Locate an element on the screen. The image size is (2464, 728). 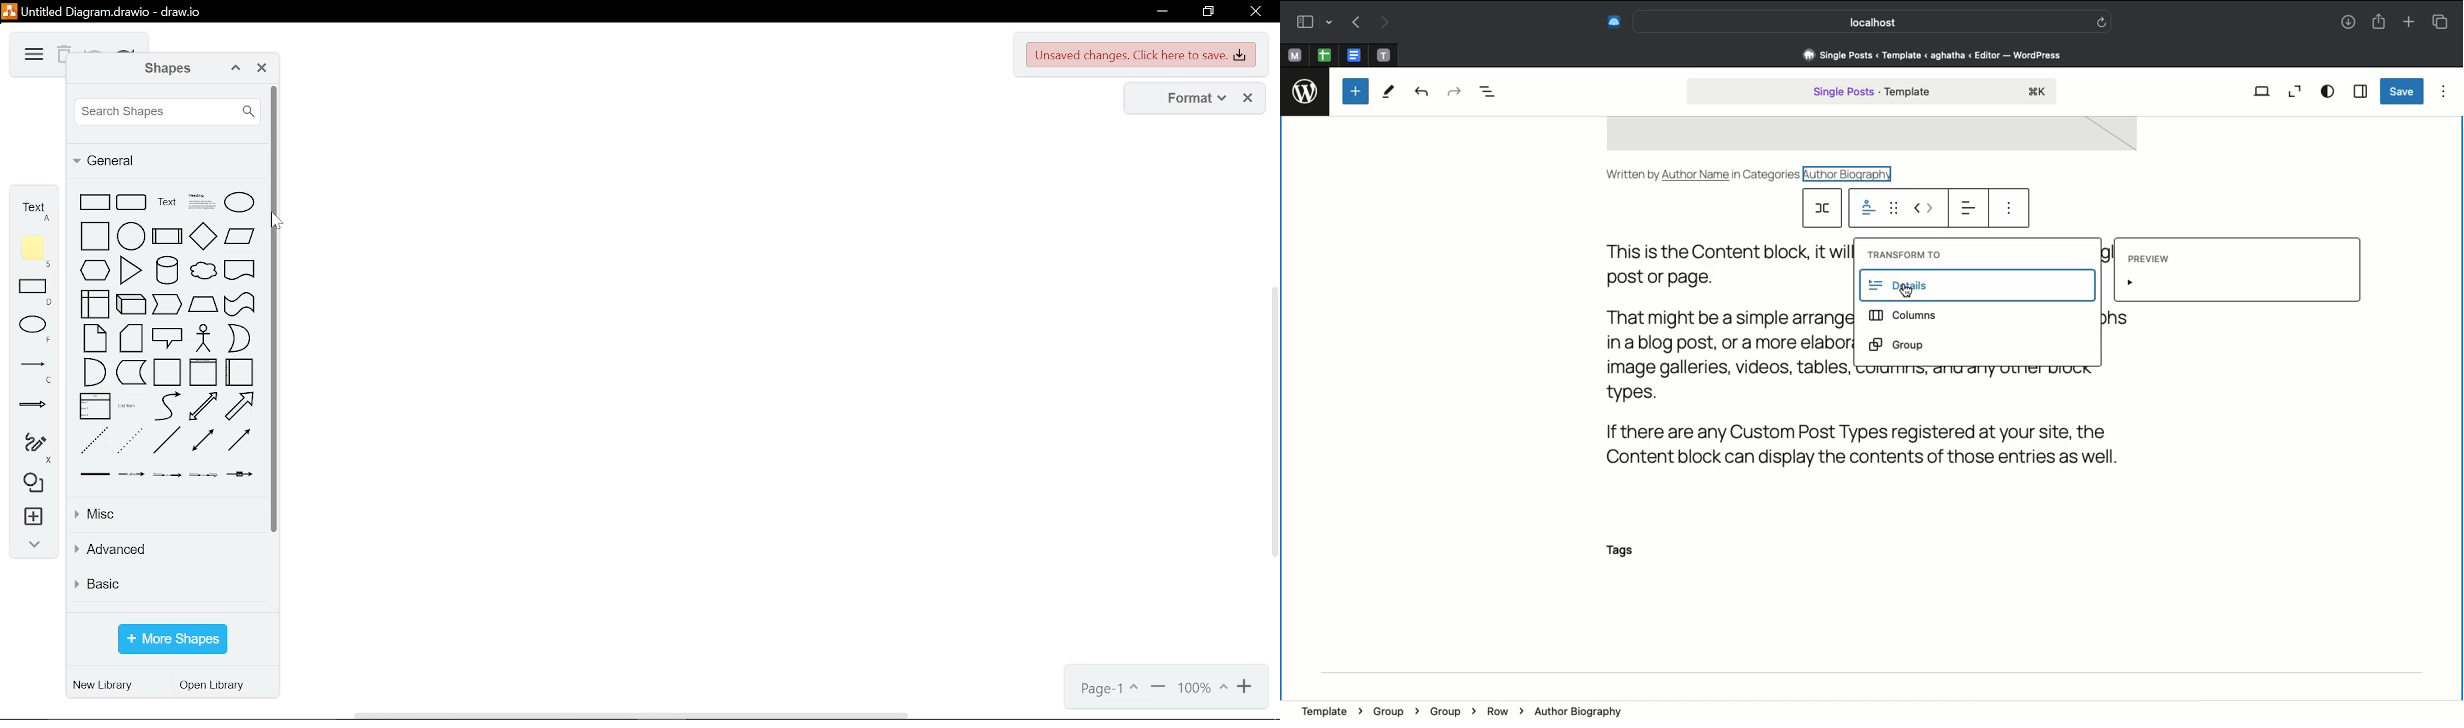
arrows is located at coordinates (33, 408).